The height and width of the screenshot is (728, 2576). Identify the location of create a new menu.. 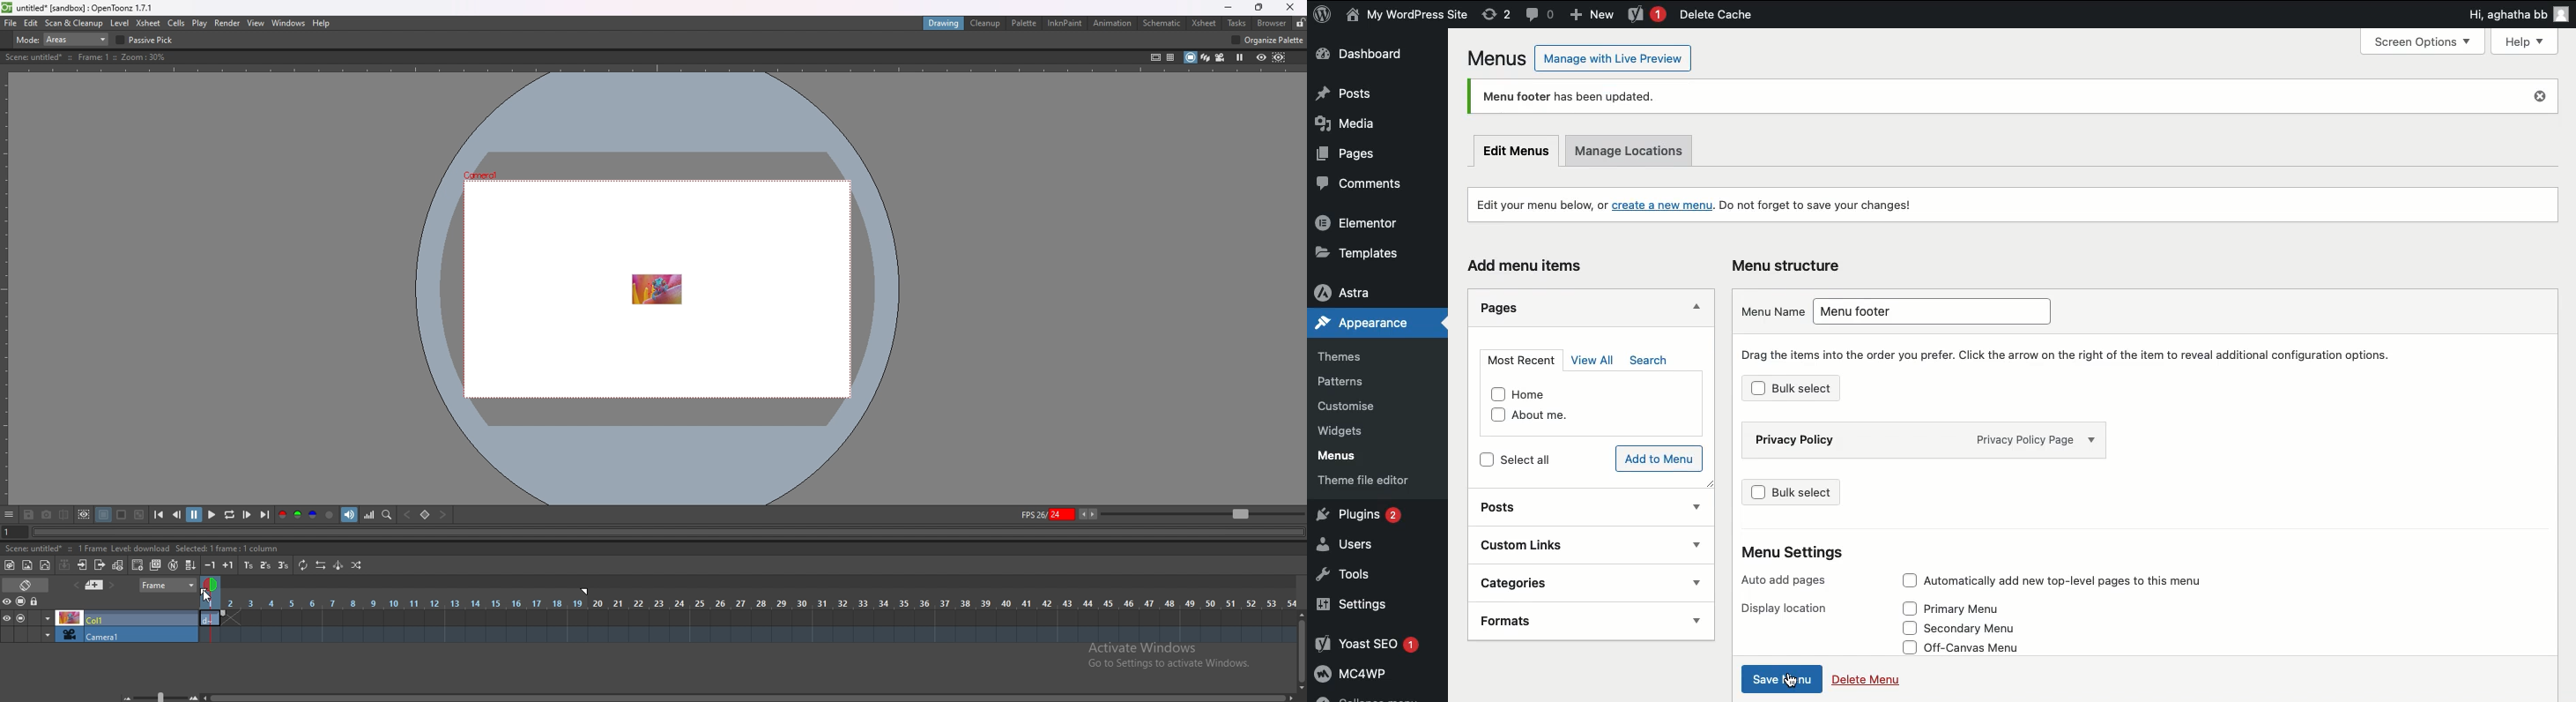
(1662, 204).